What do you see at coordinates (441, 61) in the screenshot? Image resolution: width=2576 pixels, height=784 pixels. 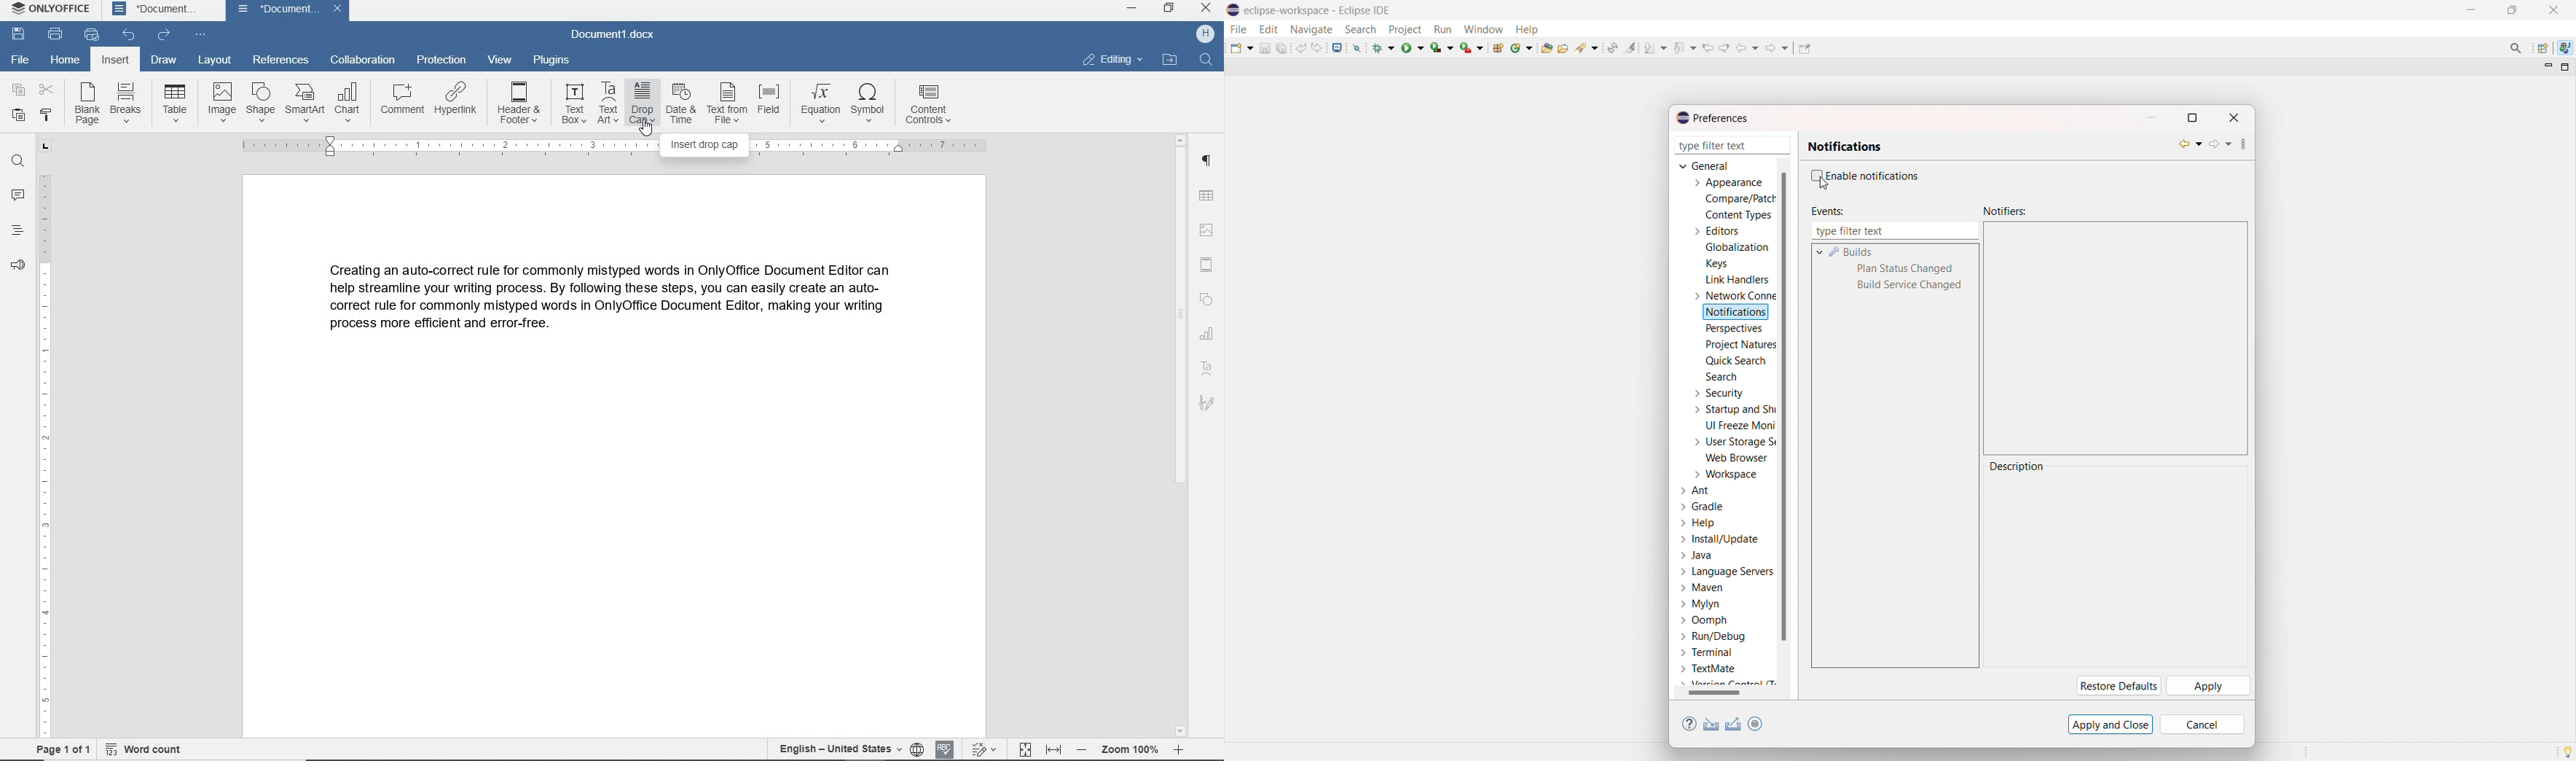 I see `protection` at bounding box center [441, 61].